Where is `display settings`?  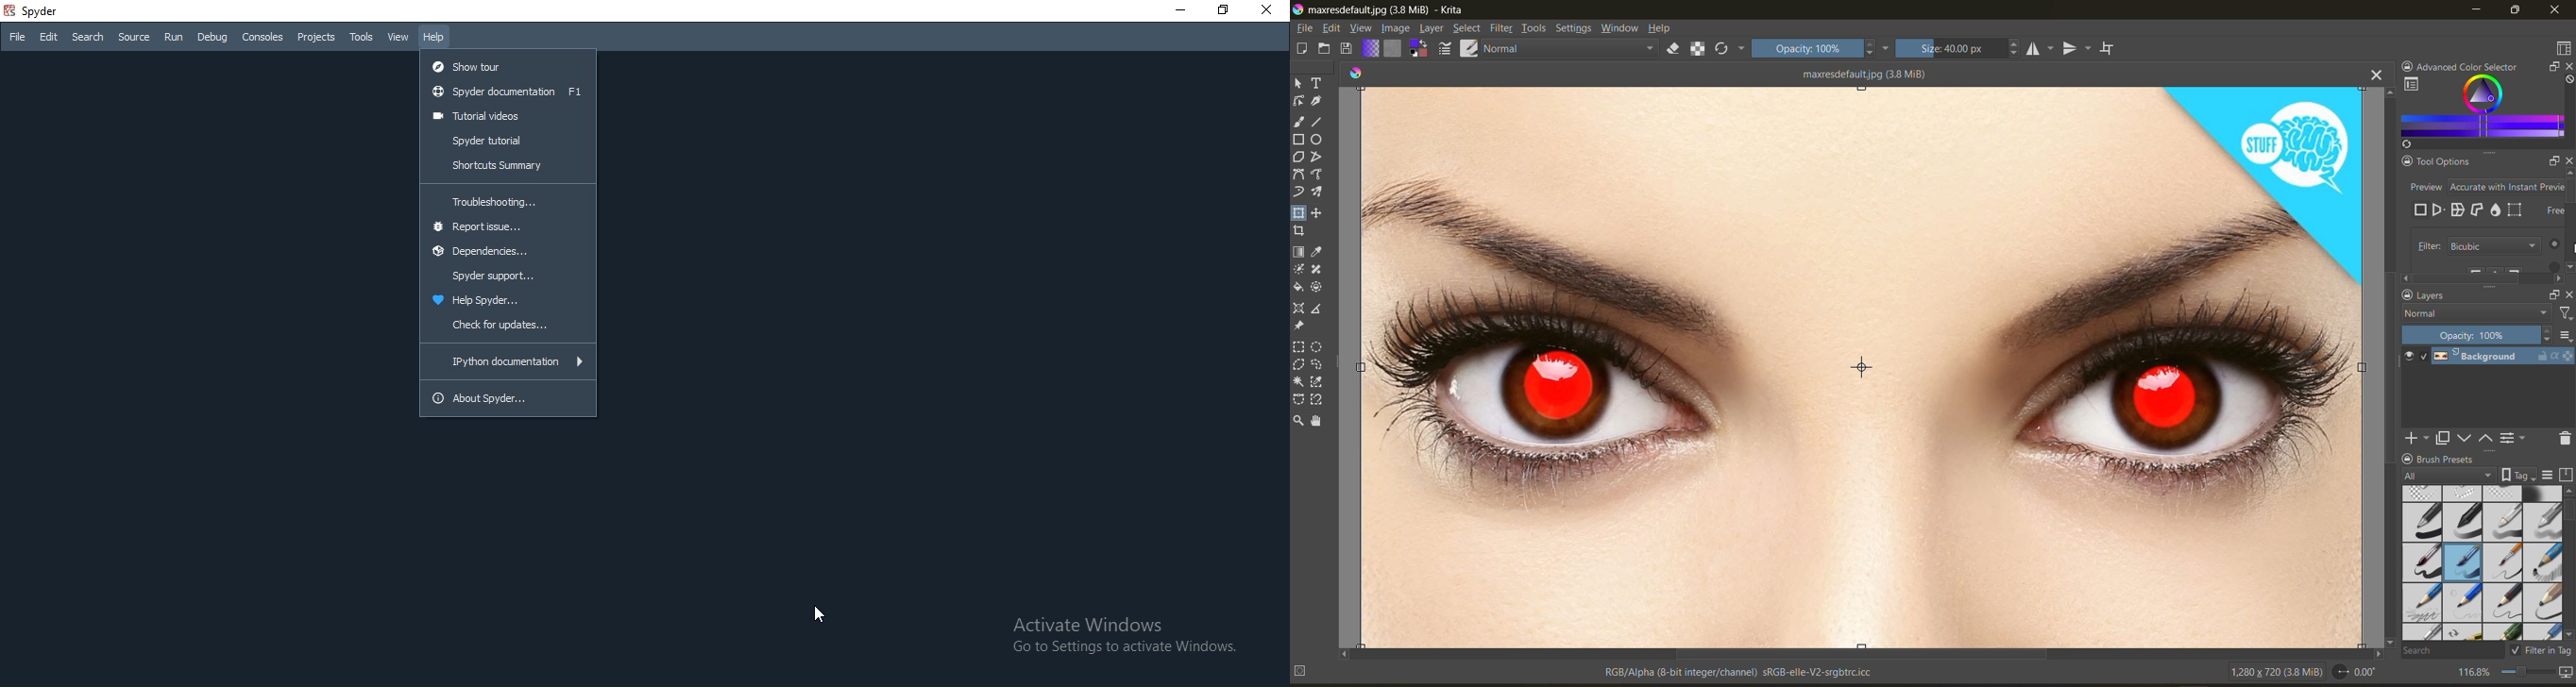 display settings is located at coordinates (2549, 473).